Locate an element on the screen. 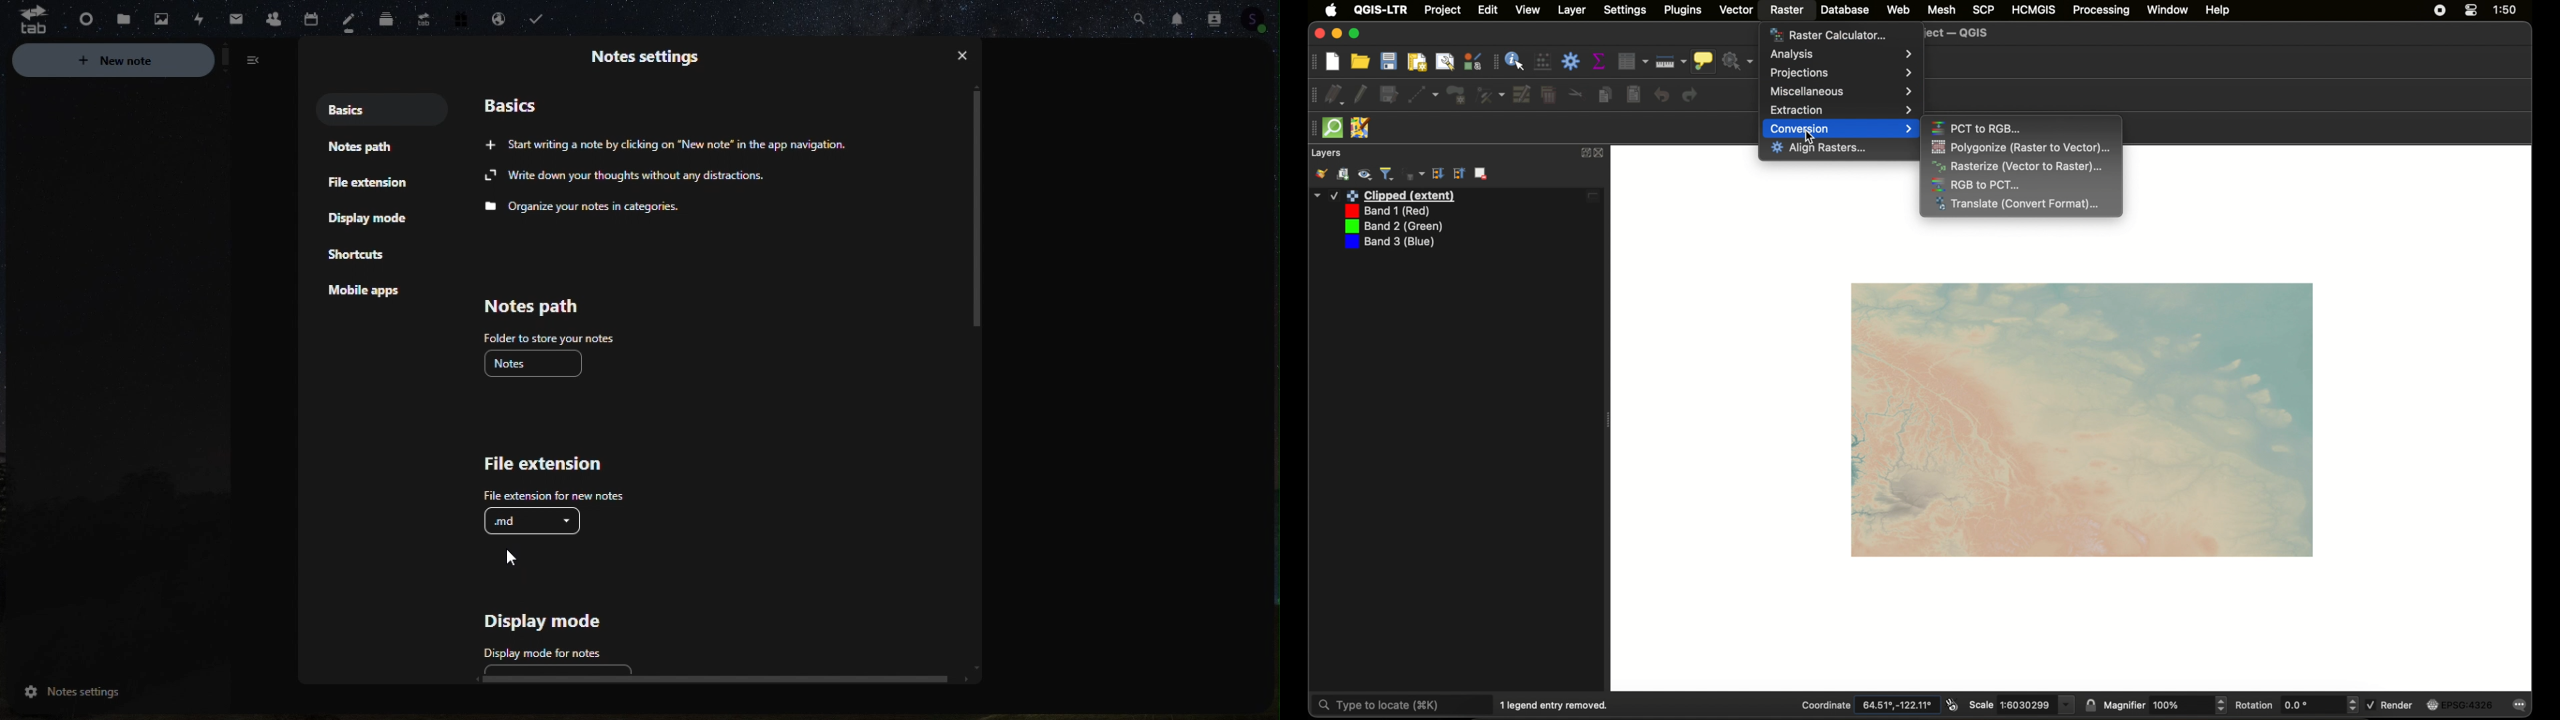  Mobile shortcuts is located at coordinates (365, 253).